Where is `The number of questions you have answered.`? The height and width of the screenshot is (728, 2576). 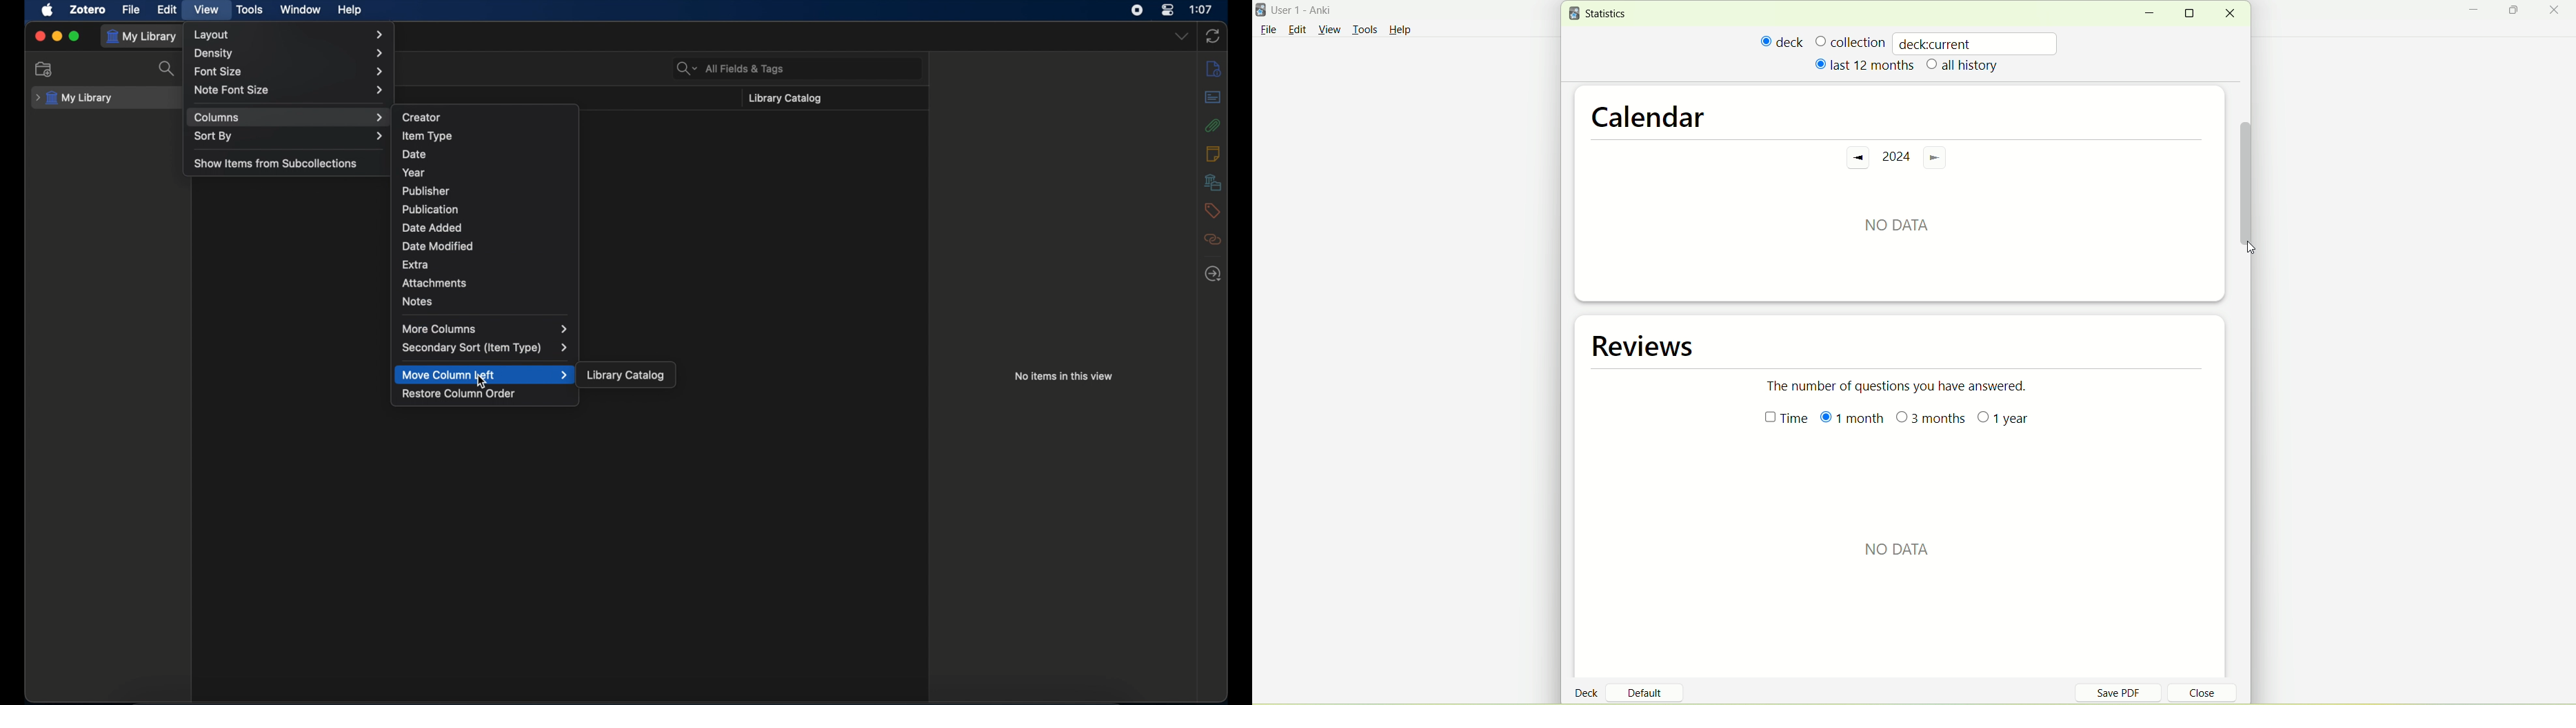
The number of questions you have answered. is located at coordinates (1904, 385).